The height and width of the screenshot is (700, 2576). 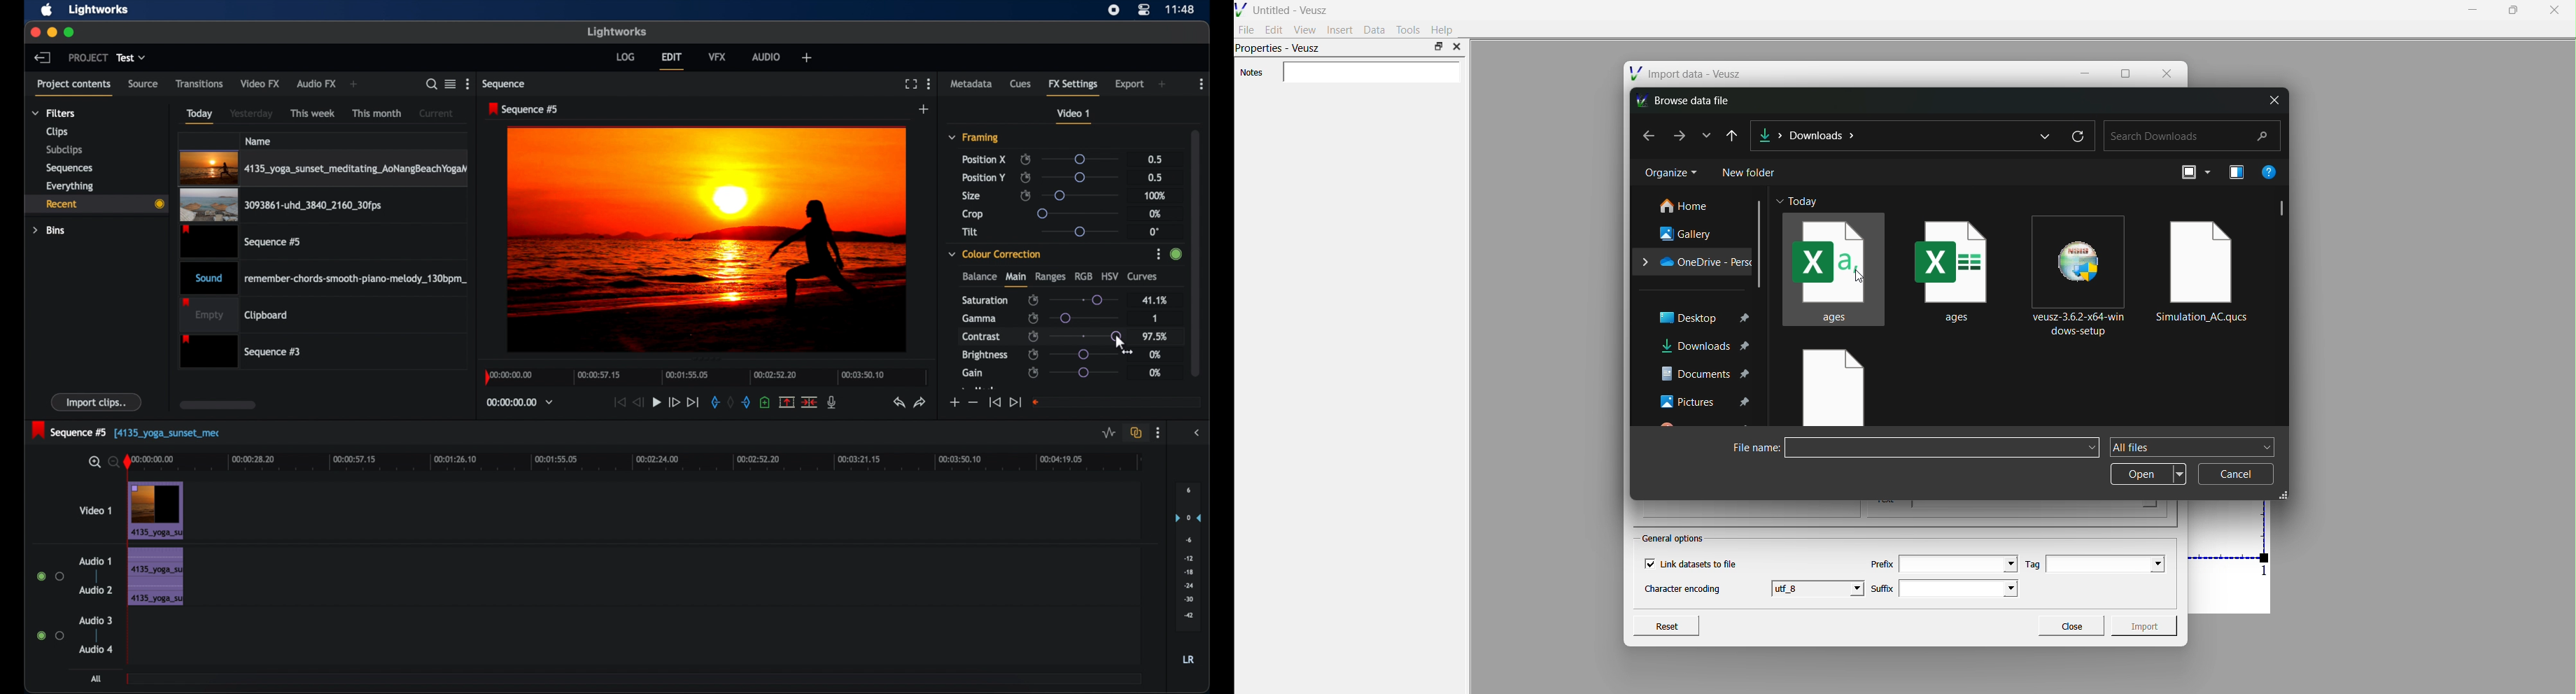 What do you see at coordinates (1154, 231) in the screenshot?
I see `0` at bounding box center [1154, 231].